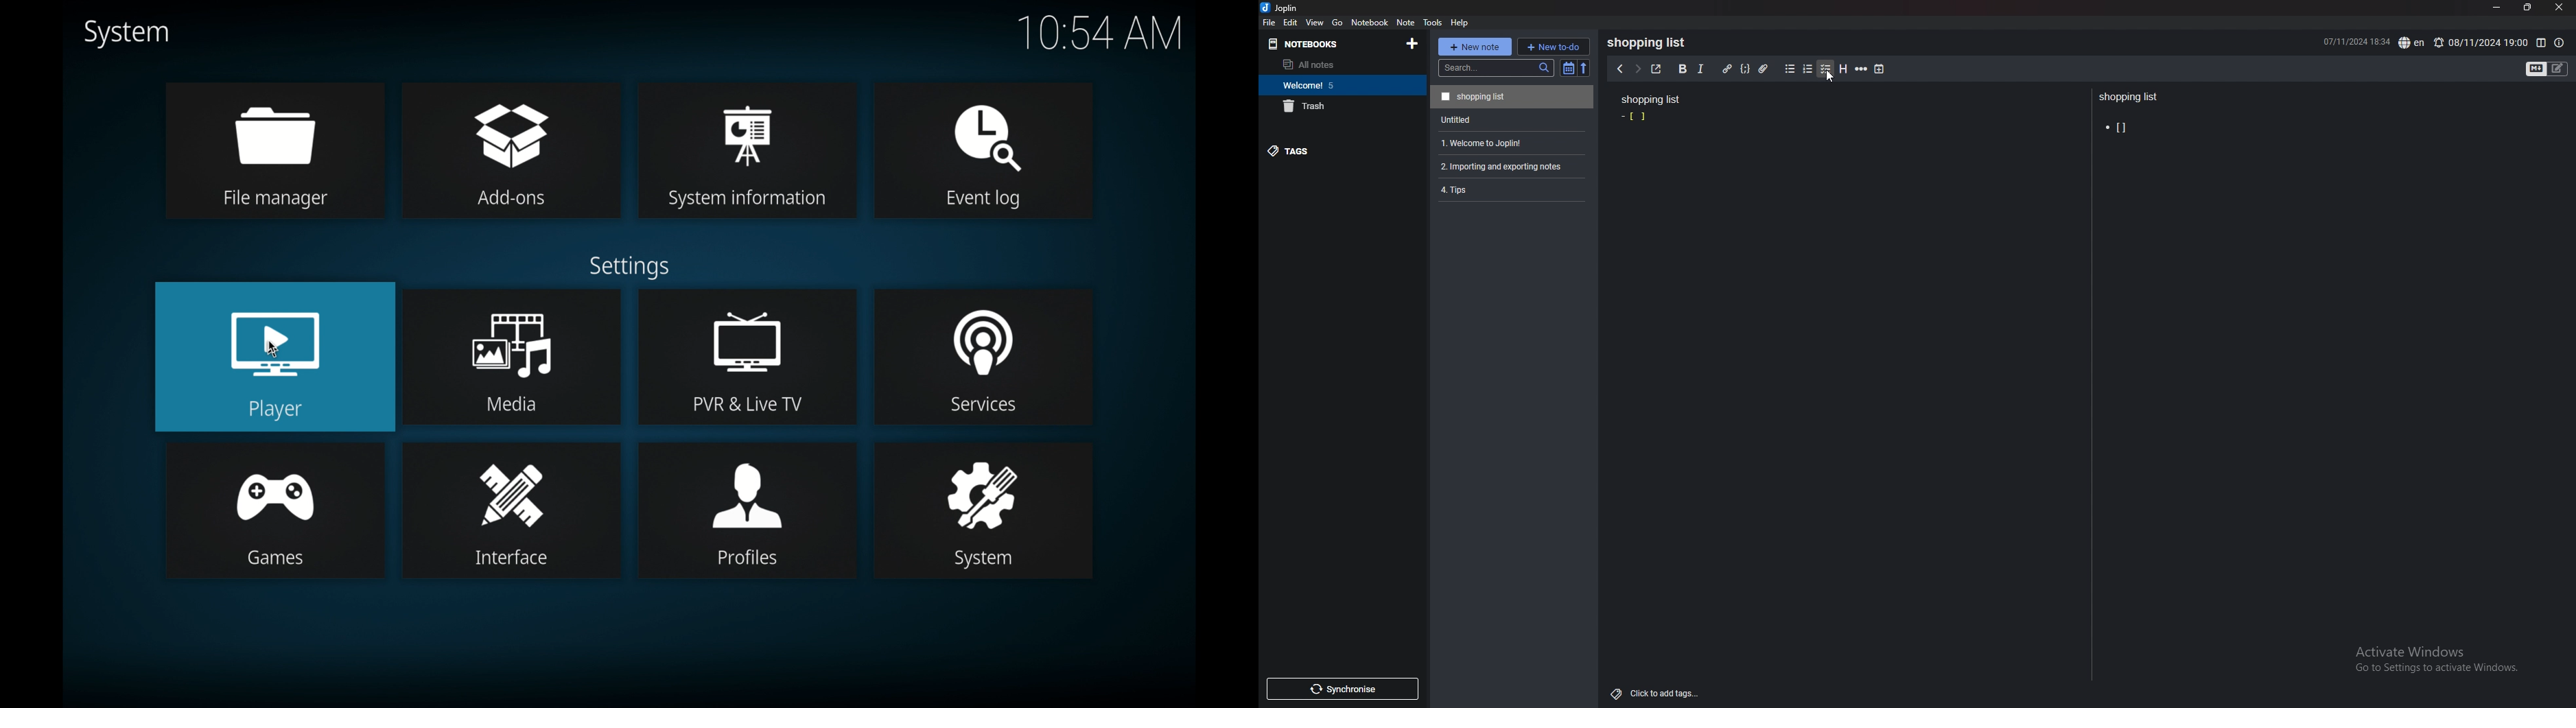 The width and height of the screenshot is (2576, 728). I want to click on 2. Importing and exporting notes., so click(1510, 165).